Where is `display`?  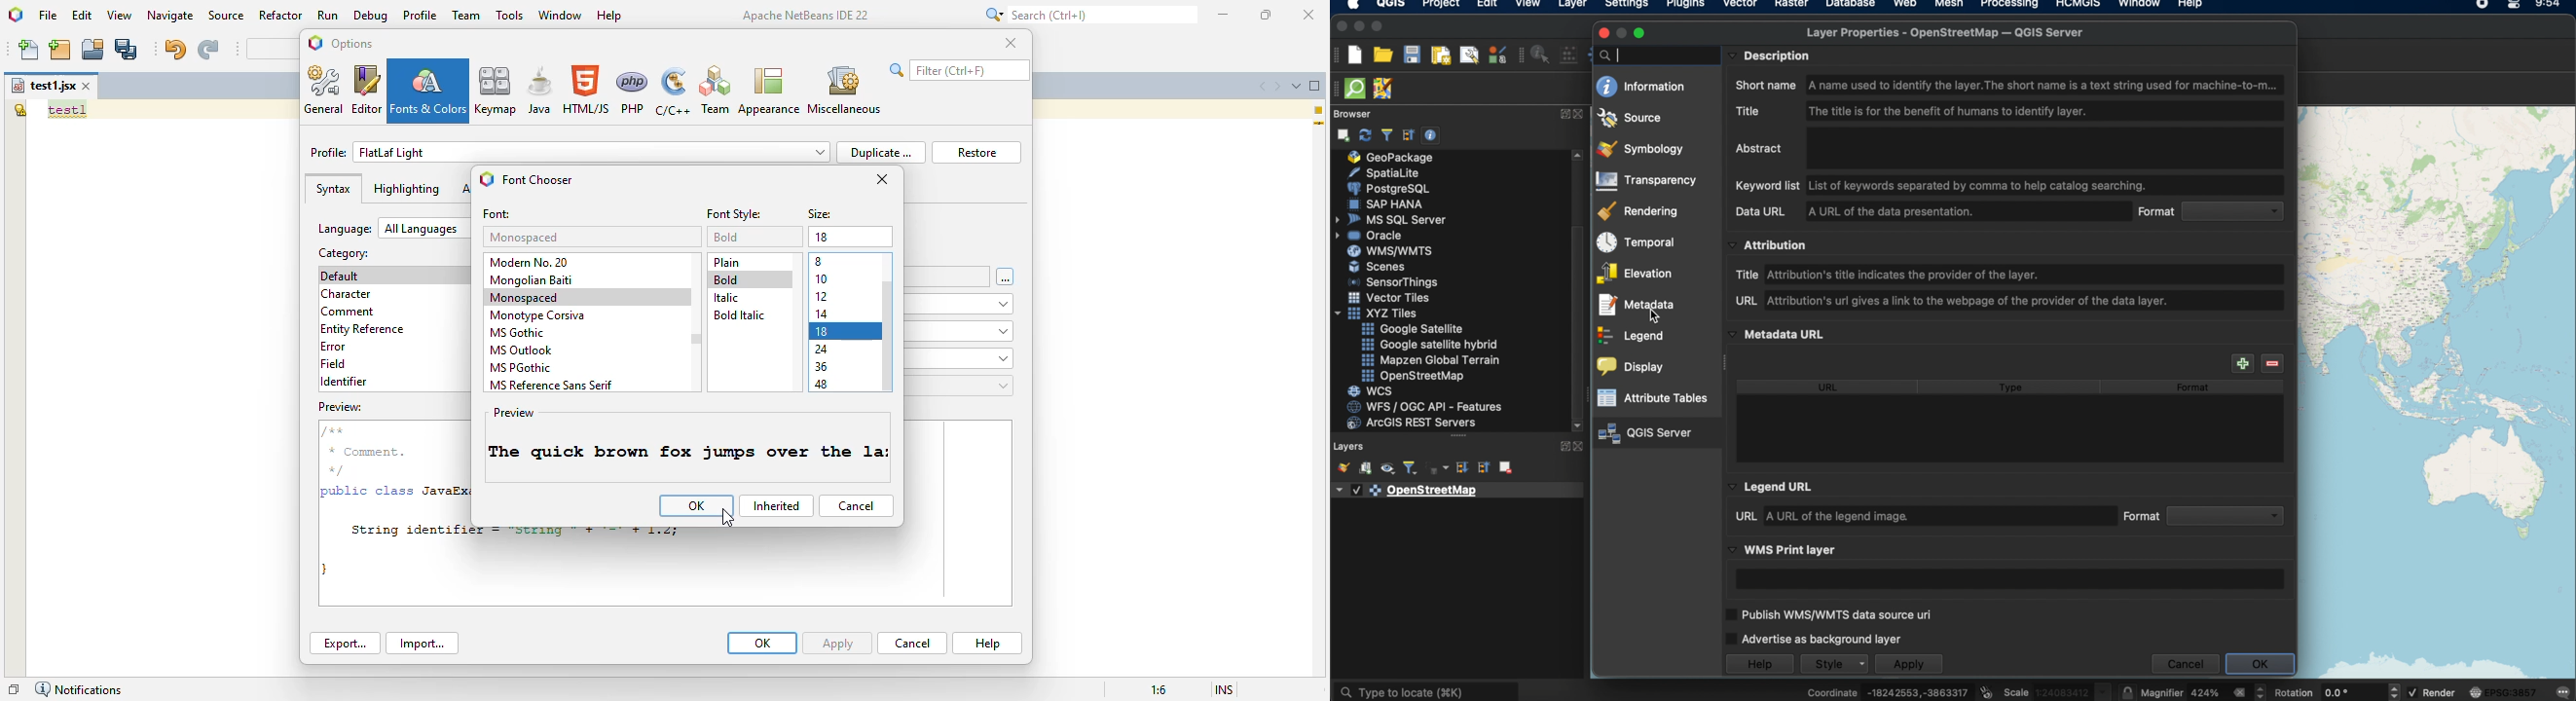
display is located at coordinates (1631, 367).